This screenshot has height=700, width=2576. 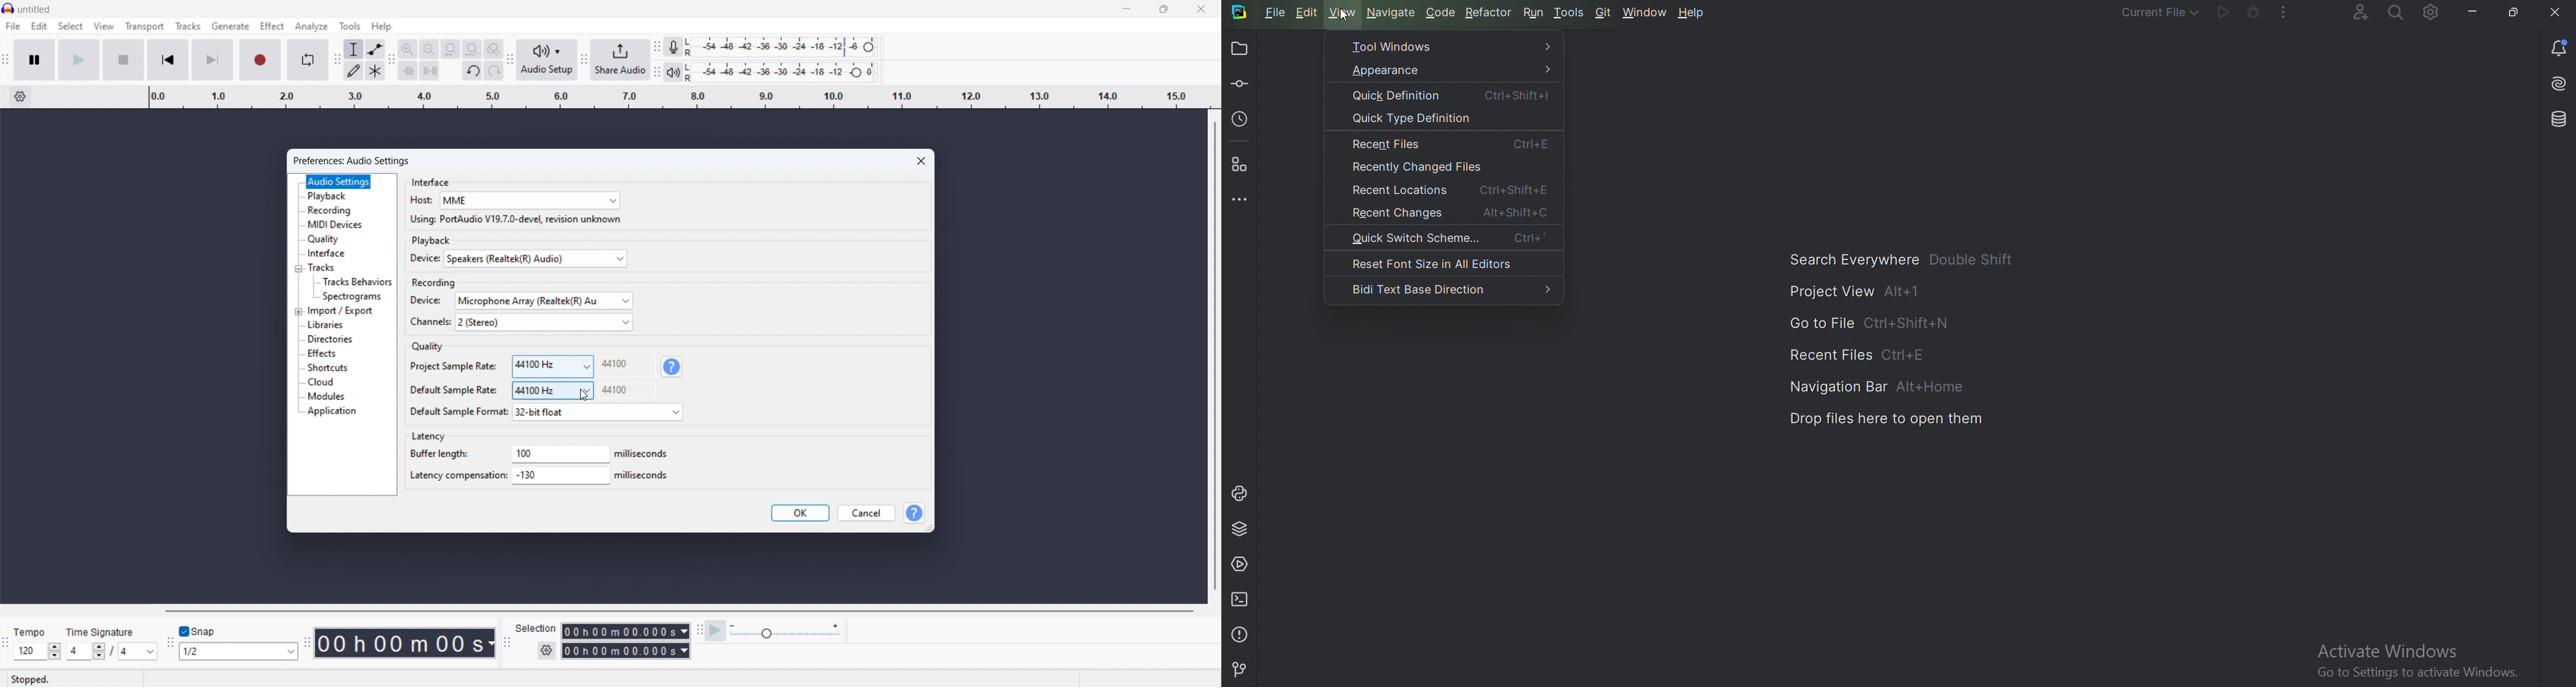 What do you see at coordinates (409, 71) in the screenshot?
I see `trim audio outside selection` at bounding box center [409, 71].